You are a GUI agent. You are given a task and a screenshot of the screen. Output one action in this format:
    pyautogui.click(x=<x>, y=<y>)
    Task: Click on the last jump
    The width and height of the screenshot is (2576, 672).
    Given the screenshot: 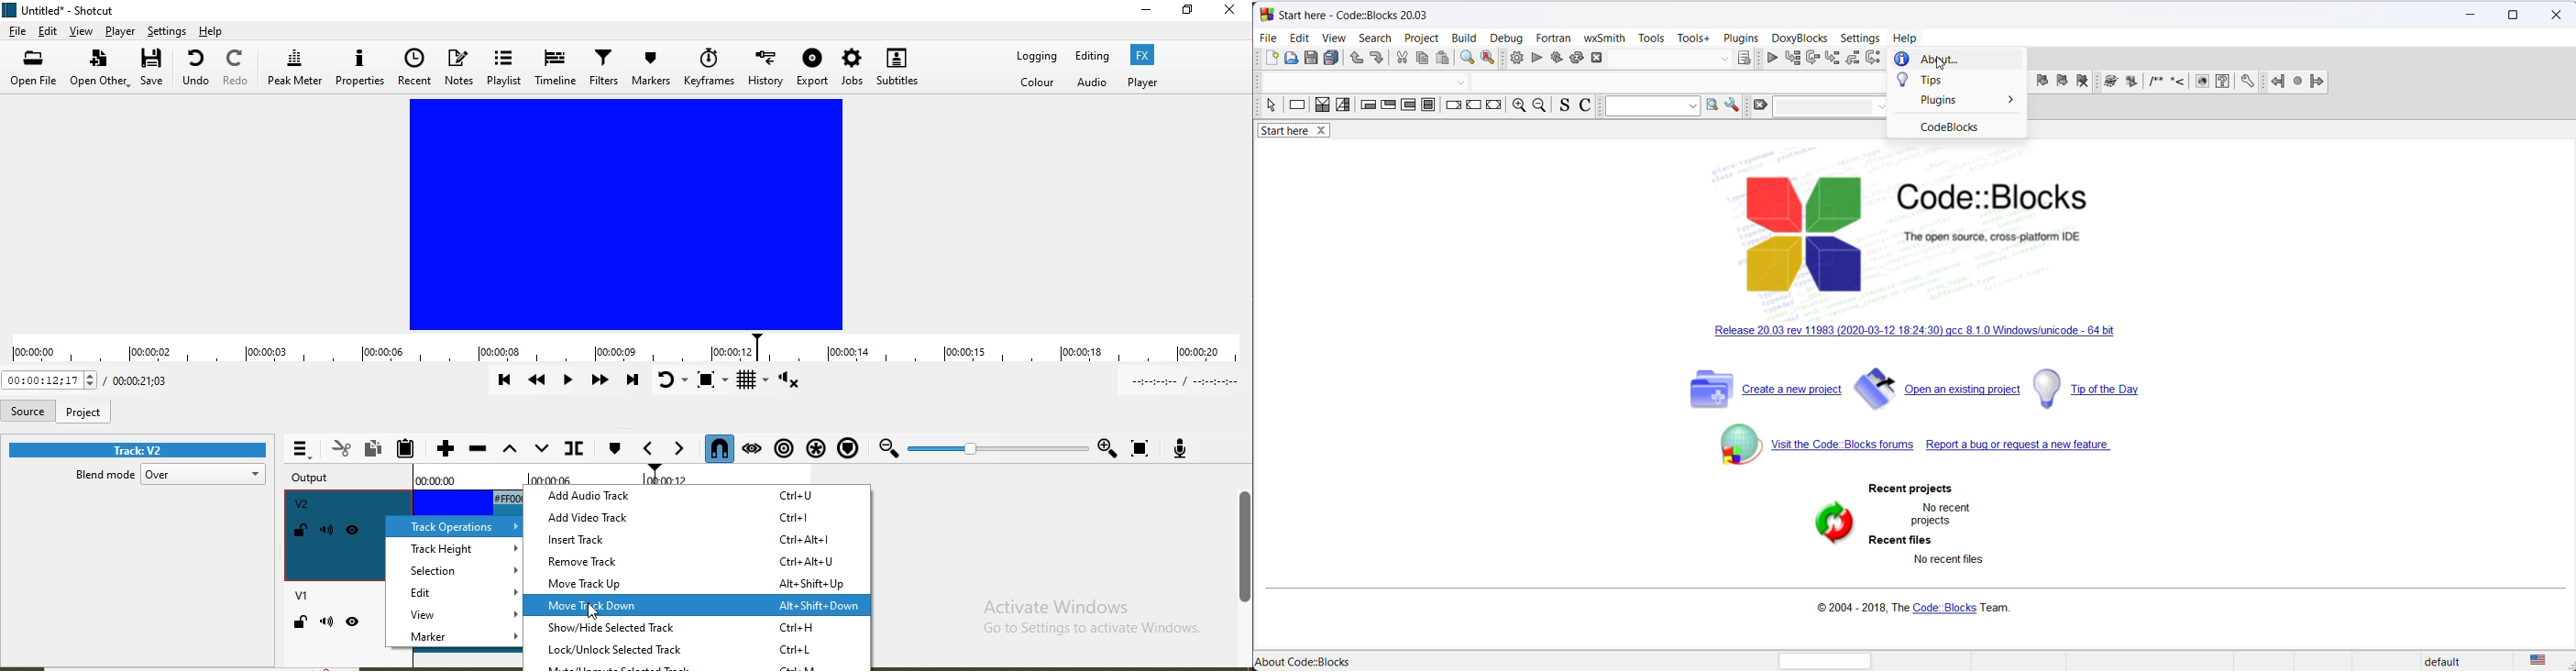 What is the action you would take?
    pyautogui.click(x=2298, y=83)
    